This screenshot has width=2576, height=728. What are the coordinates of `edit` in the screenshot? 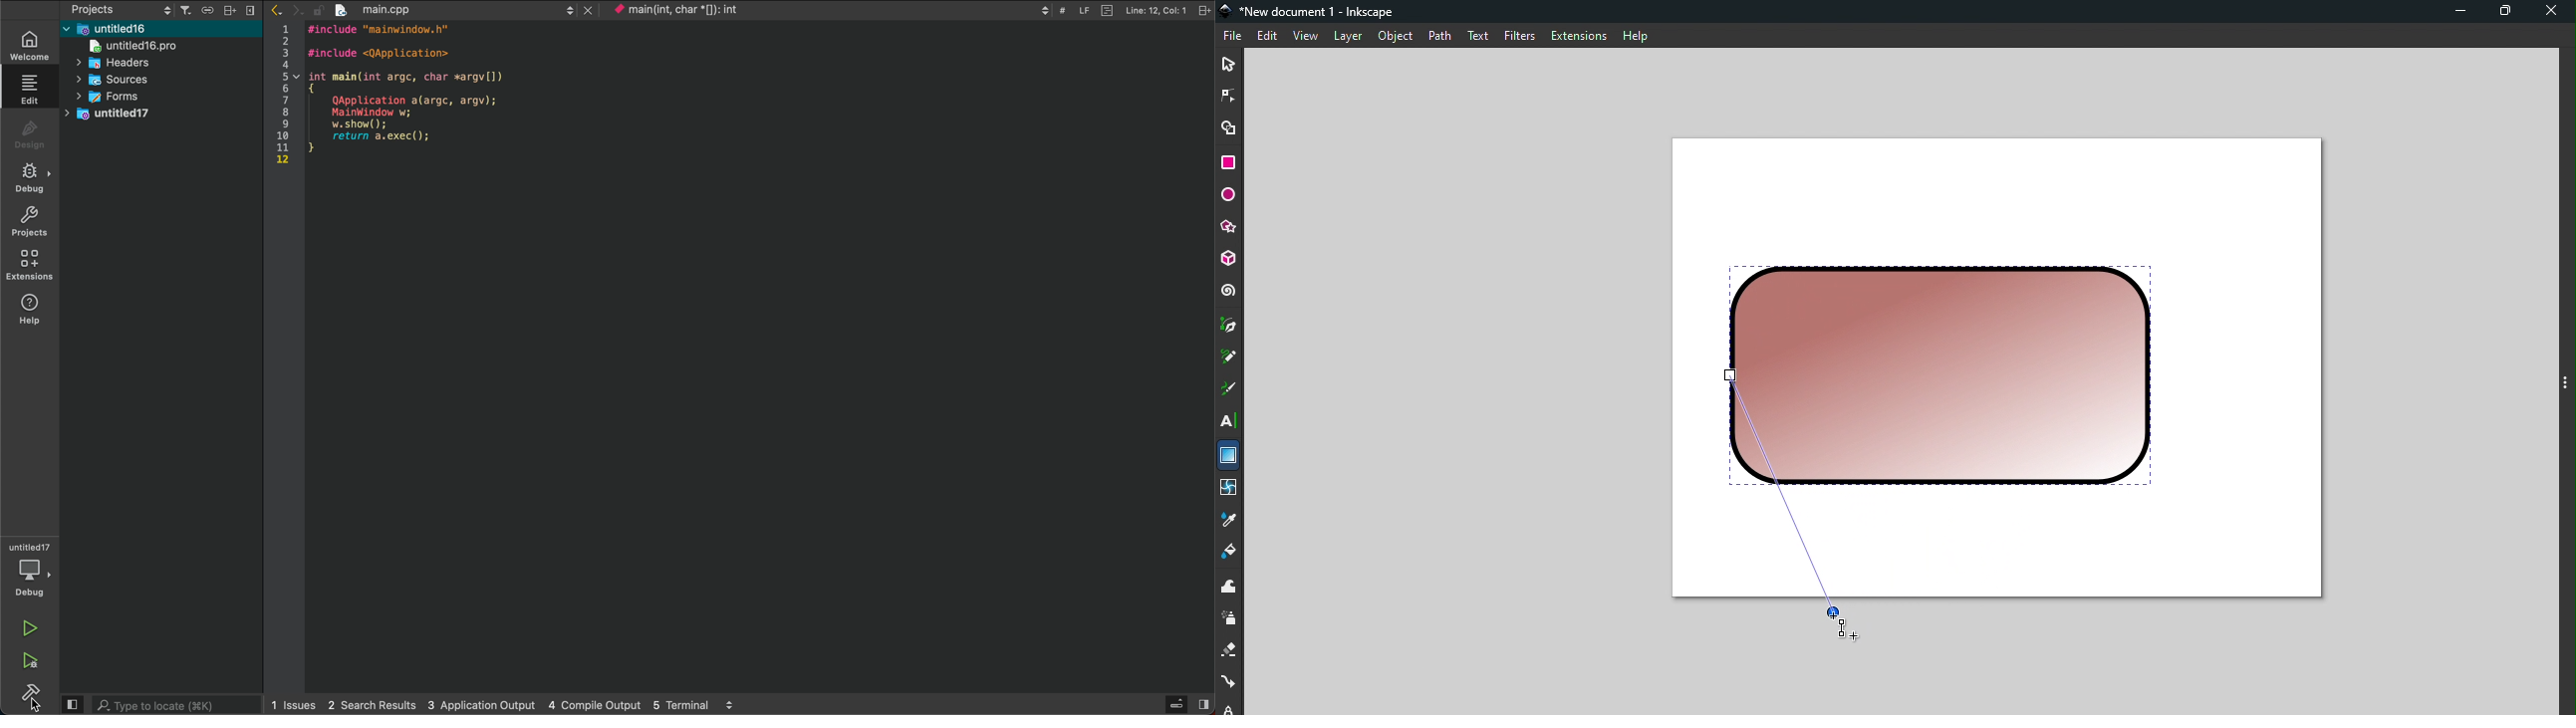 It's located at (29, 87).